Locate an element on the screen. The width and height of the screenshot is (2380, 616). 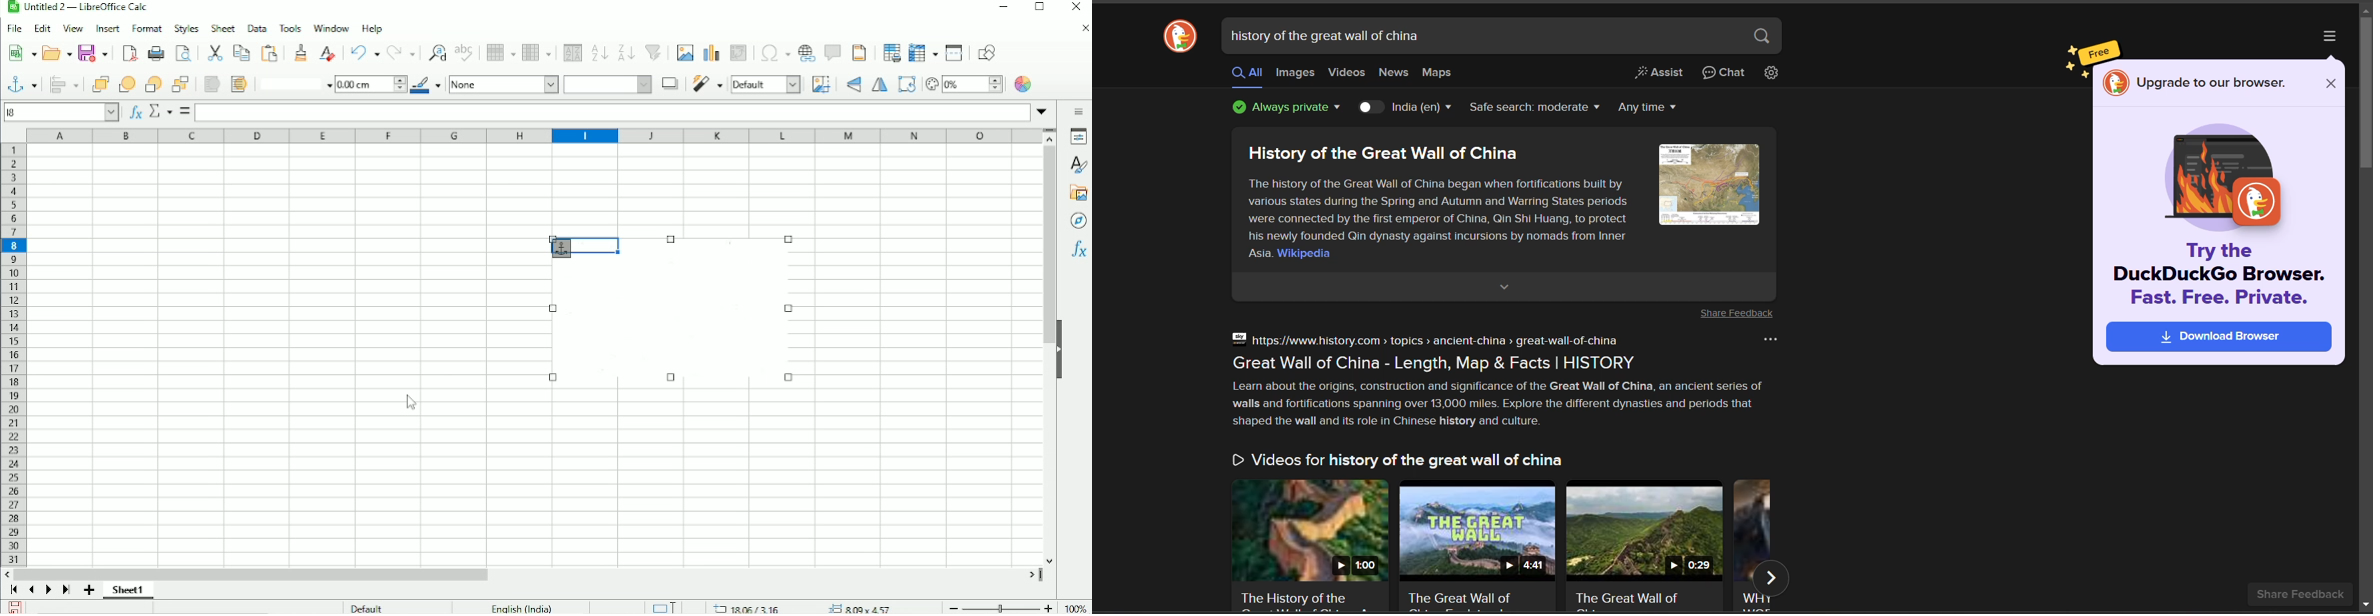
18.06/3.16 is located at coordinates (748, 608).